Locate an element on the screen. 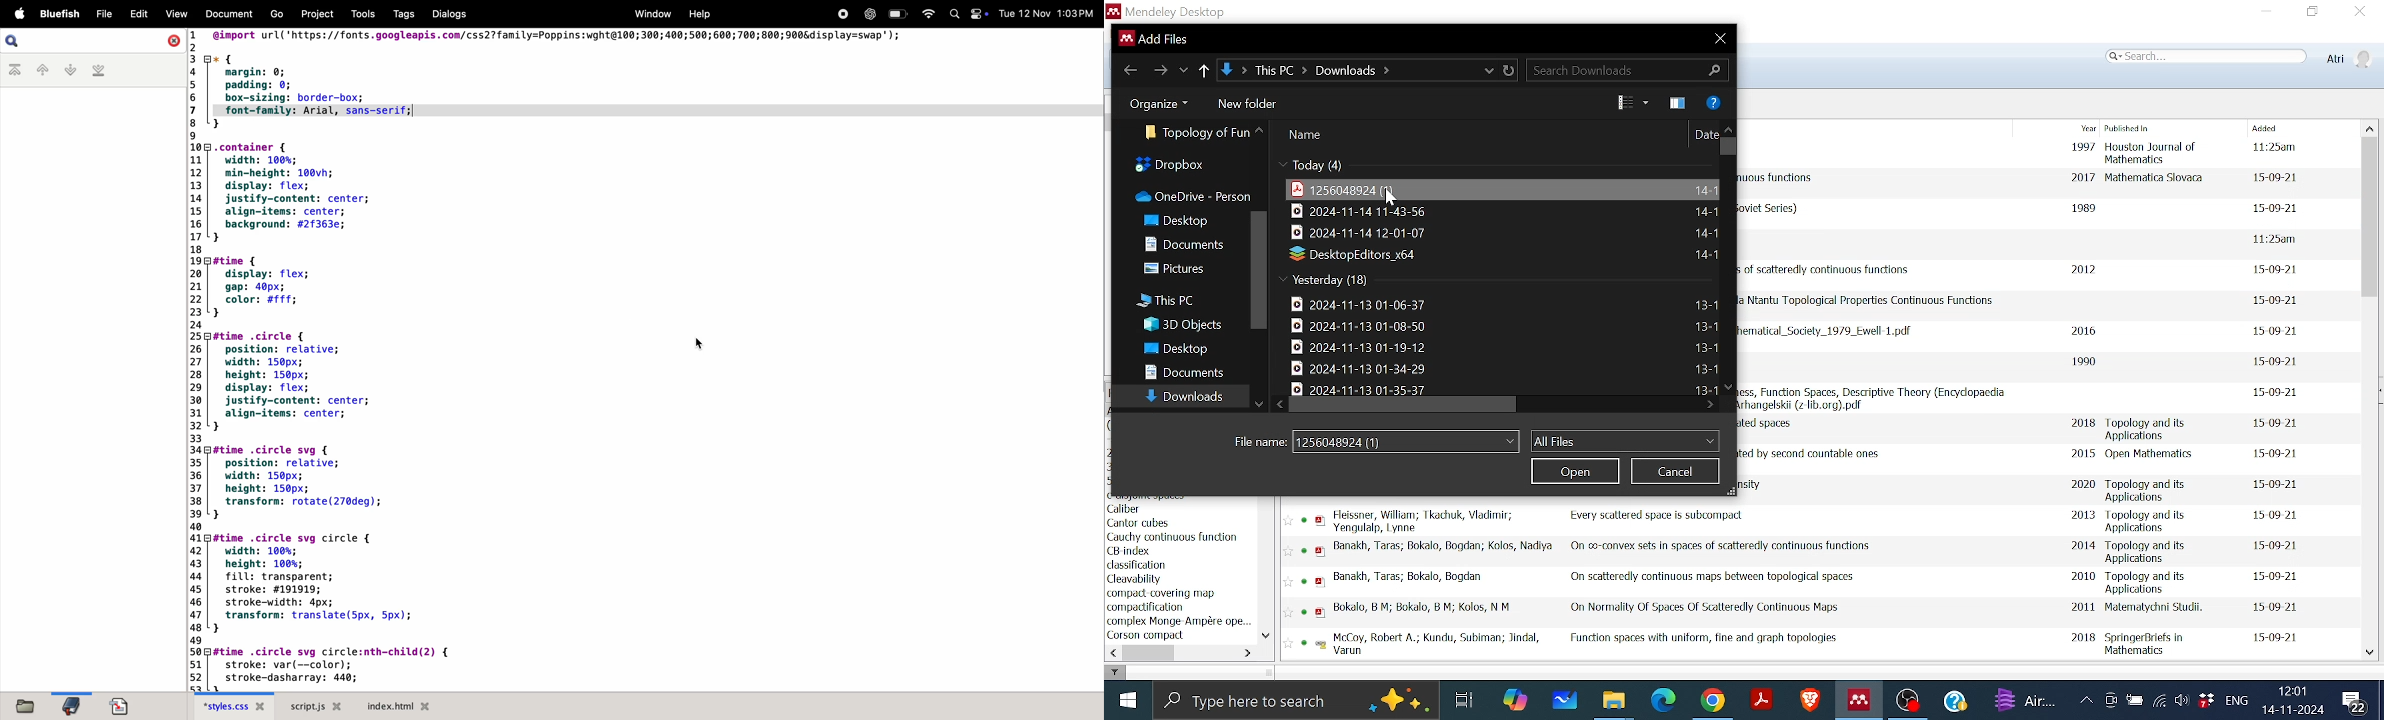 This screenshot has height=728, width=2408. read status is located at coordinates (1308, 520).